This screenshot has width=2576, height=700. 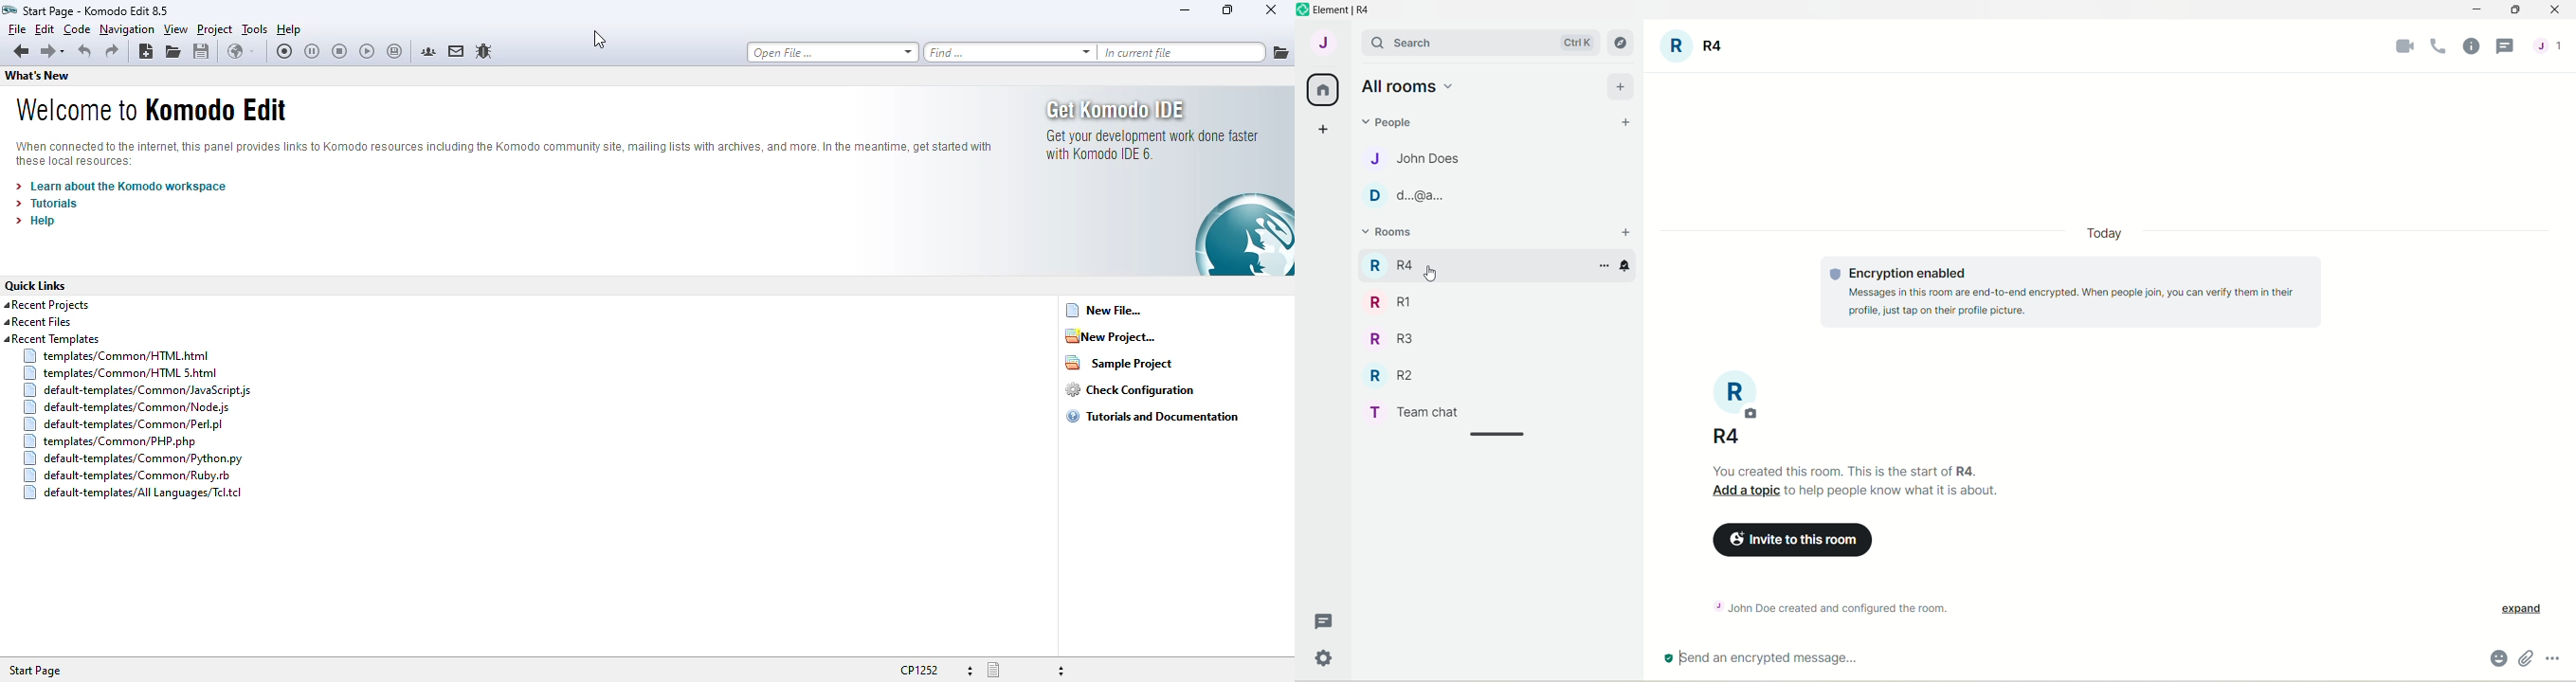 I want to click on Cursor, so click(x=1434, y=275).